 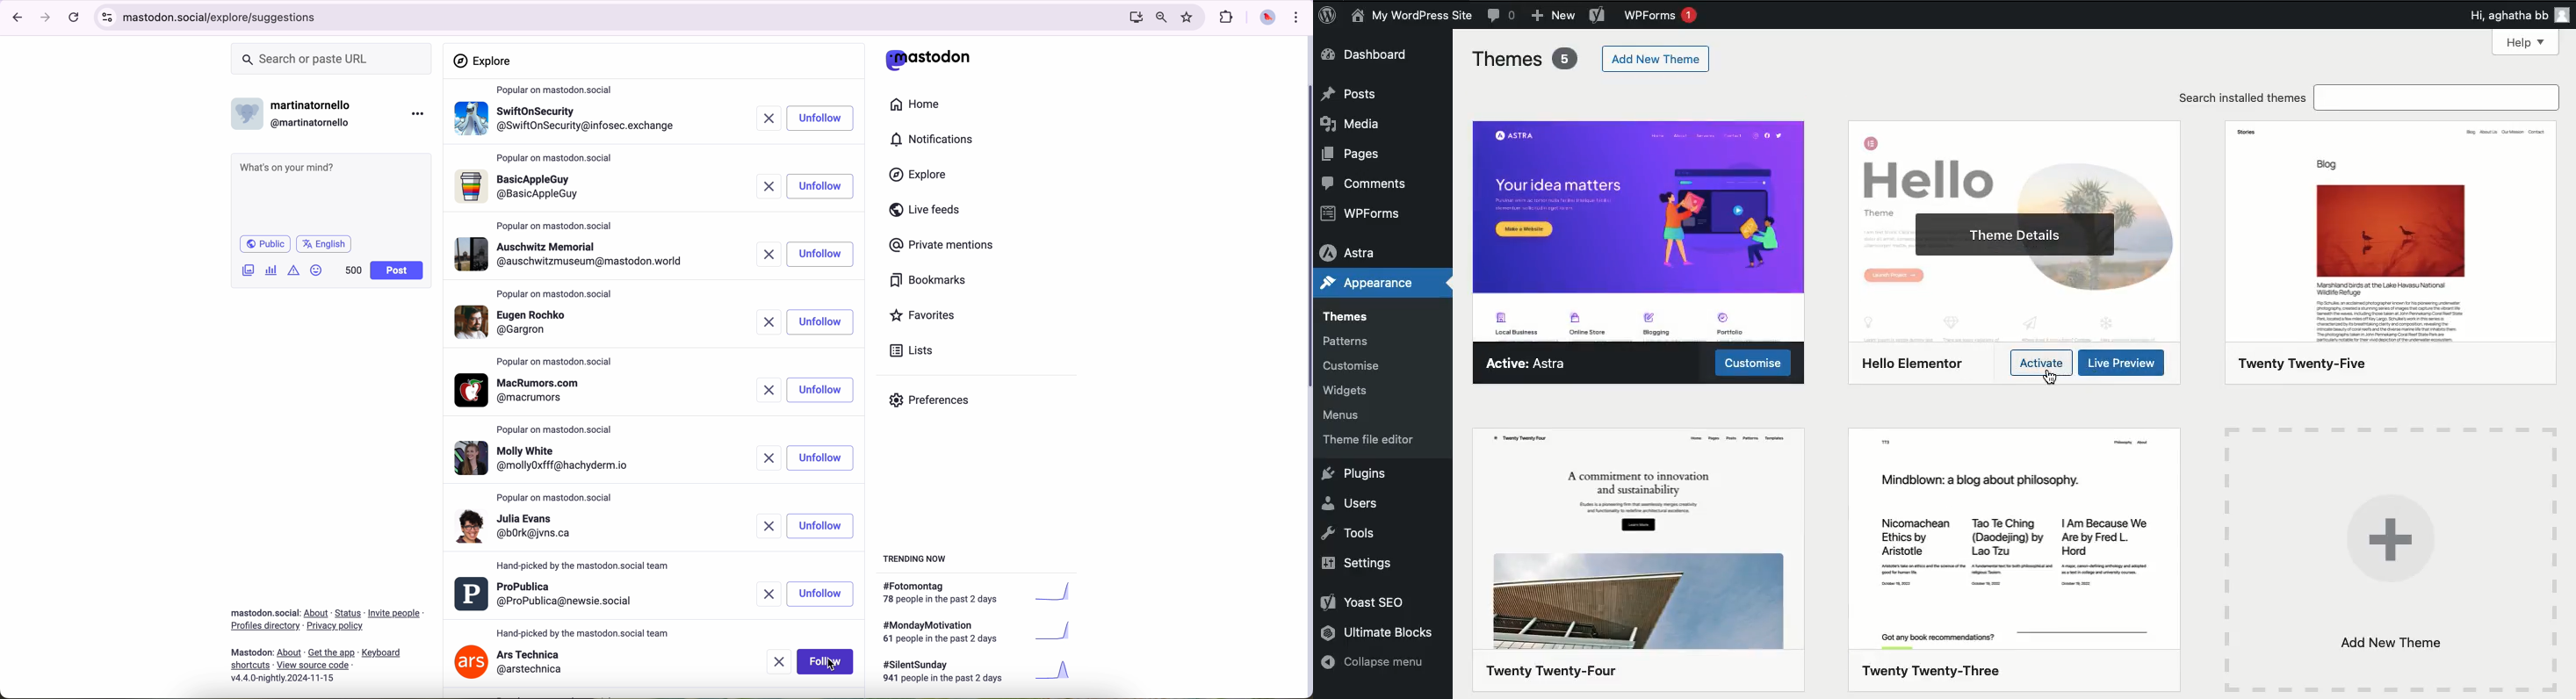 I want to click on favorites, so click(x=1190, y=18).